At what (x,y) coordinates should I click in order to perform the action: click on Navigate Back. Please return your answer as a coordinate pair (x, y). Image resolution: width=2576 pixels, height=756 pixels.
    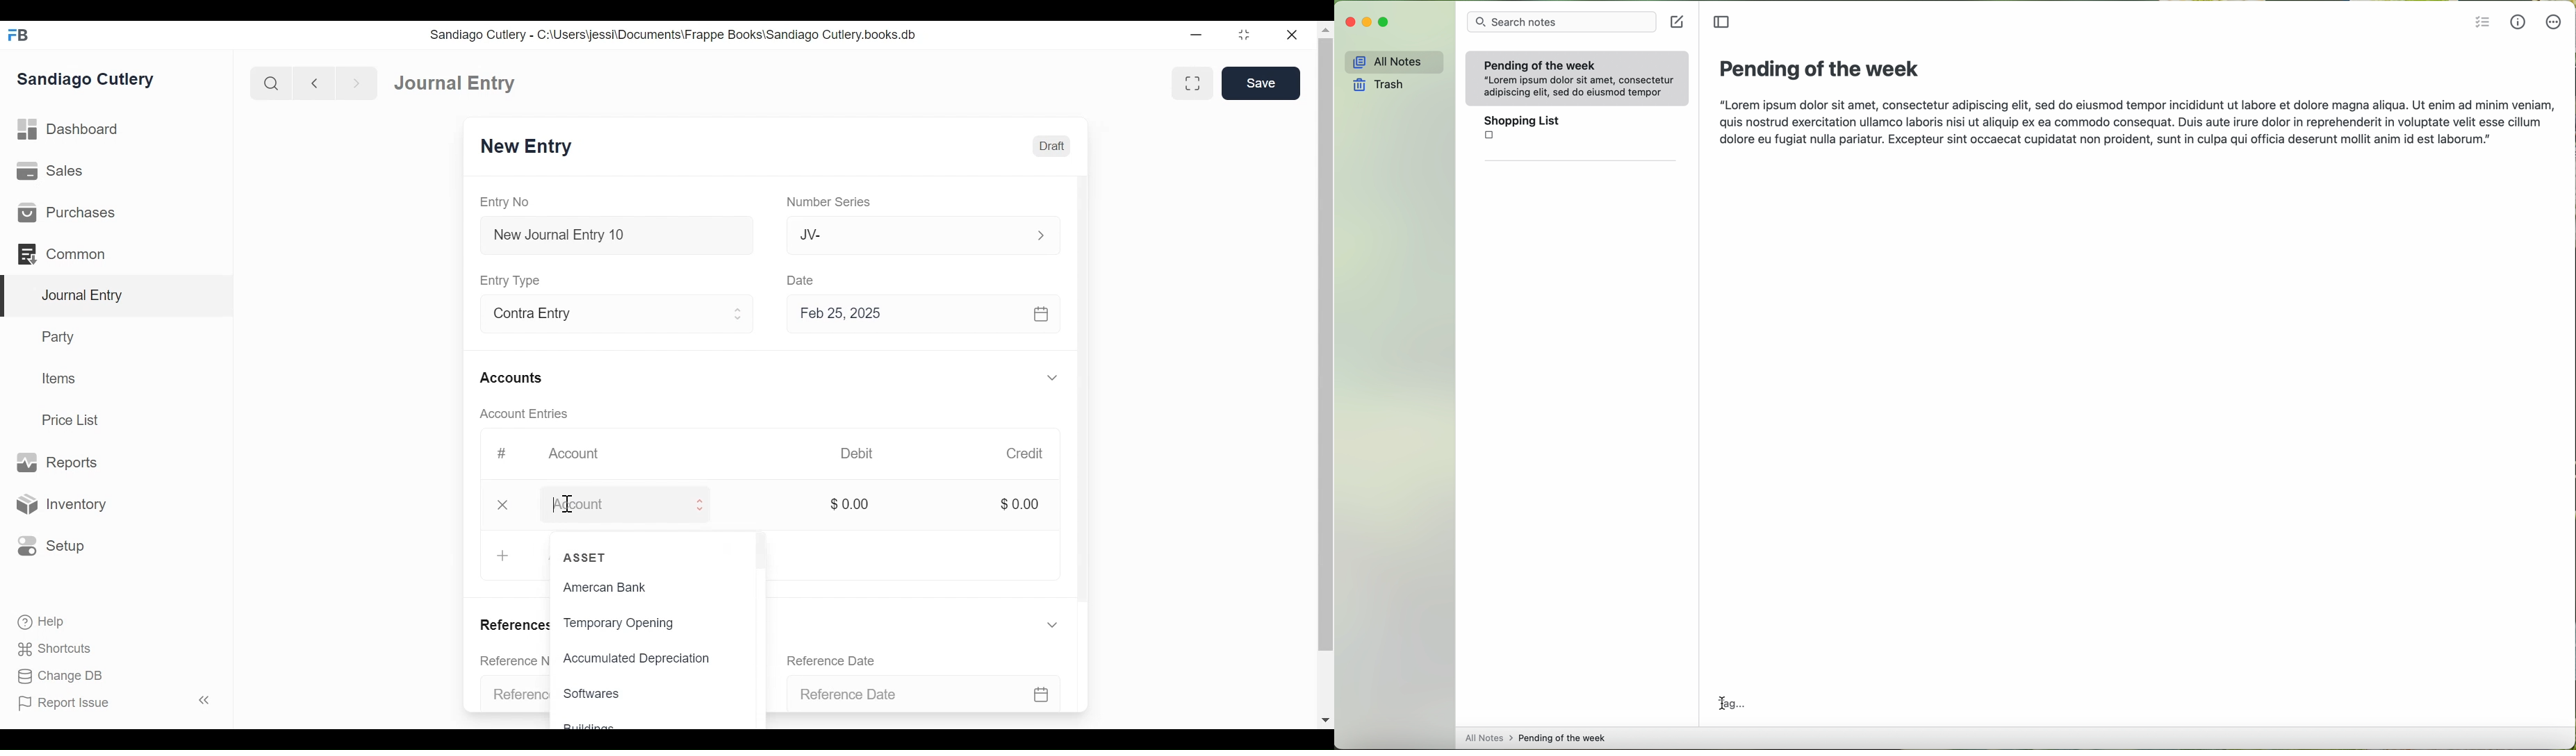
    Looking at the image, I should click on (315, 83).